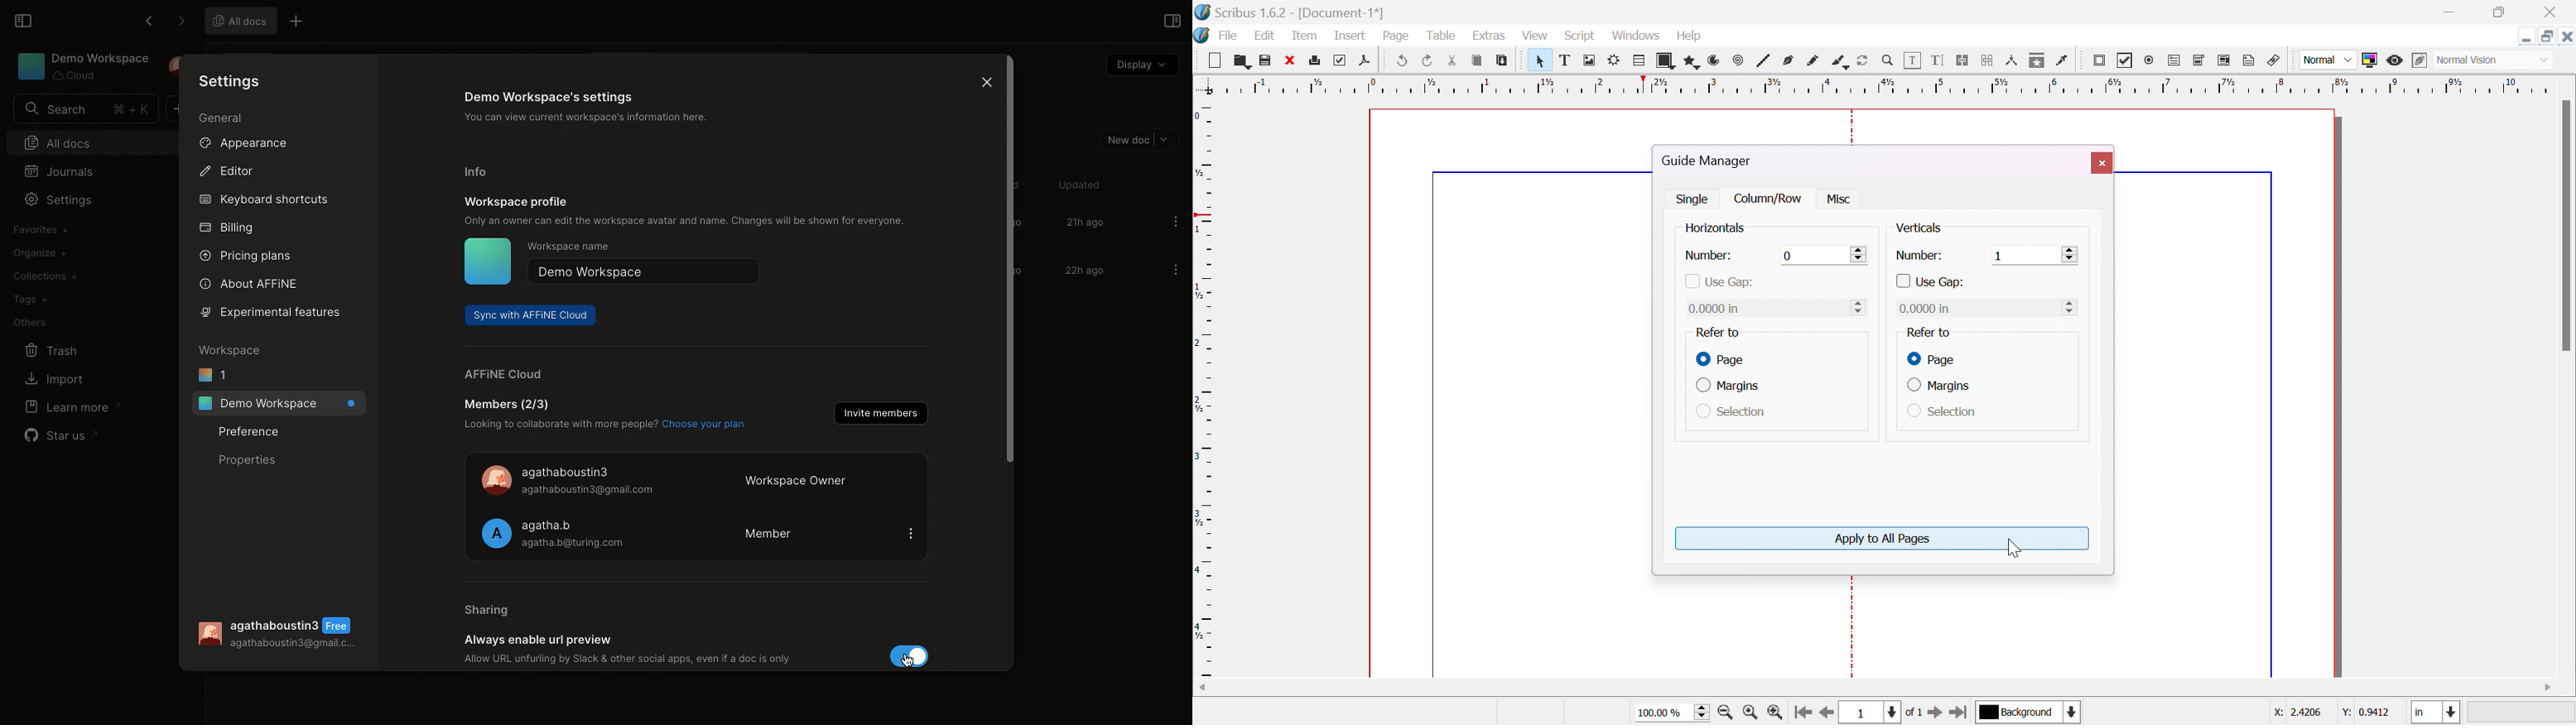 This screenshot has width=2576, height=728. Describe the element at coordinates (2101, 162) in the screenshot. I see `close` at that location.